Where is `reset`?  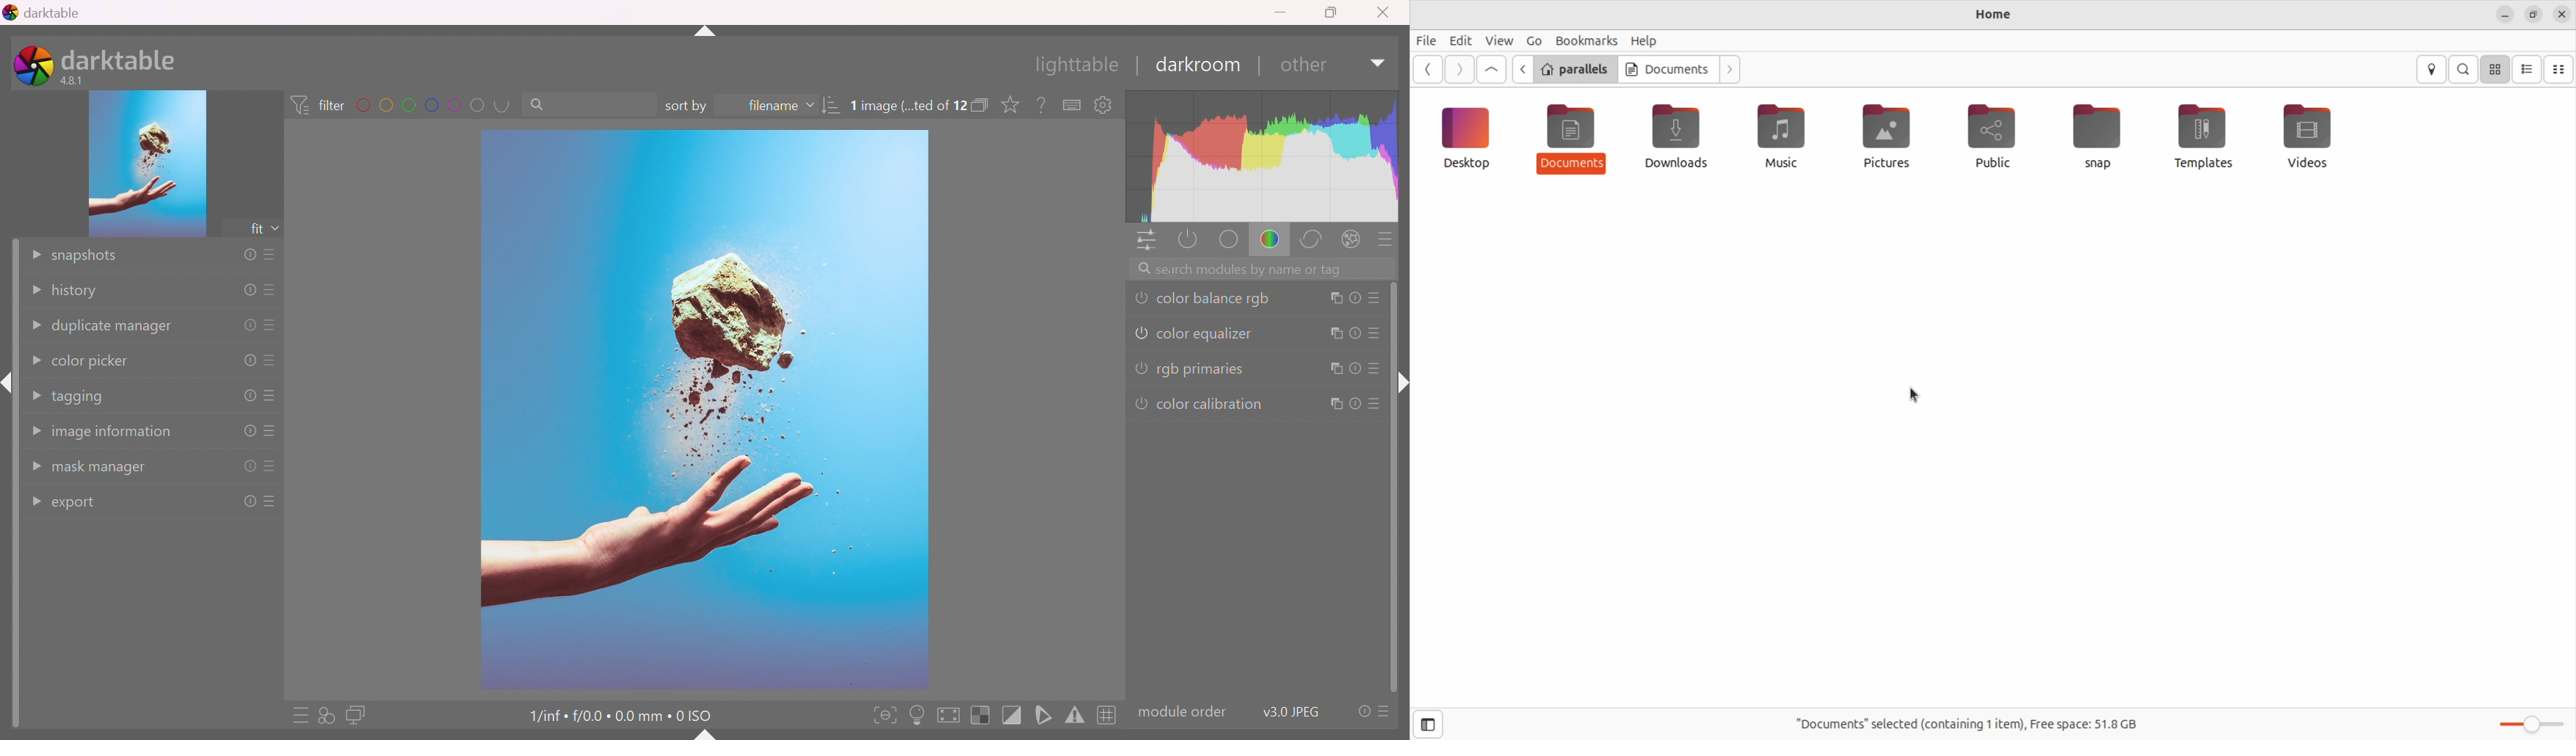
reset is located at coordinates (1354, 300).